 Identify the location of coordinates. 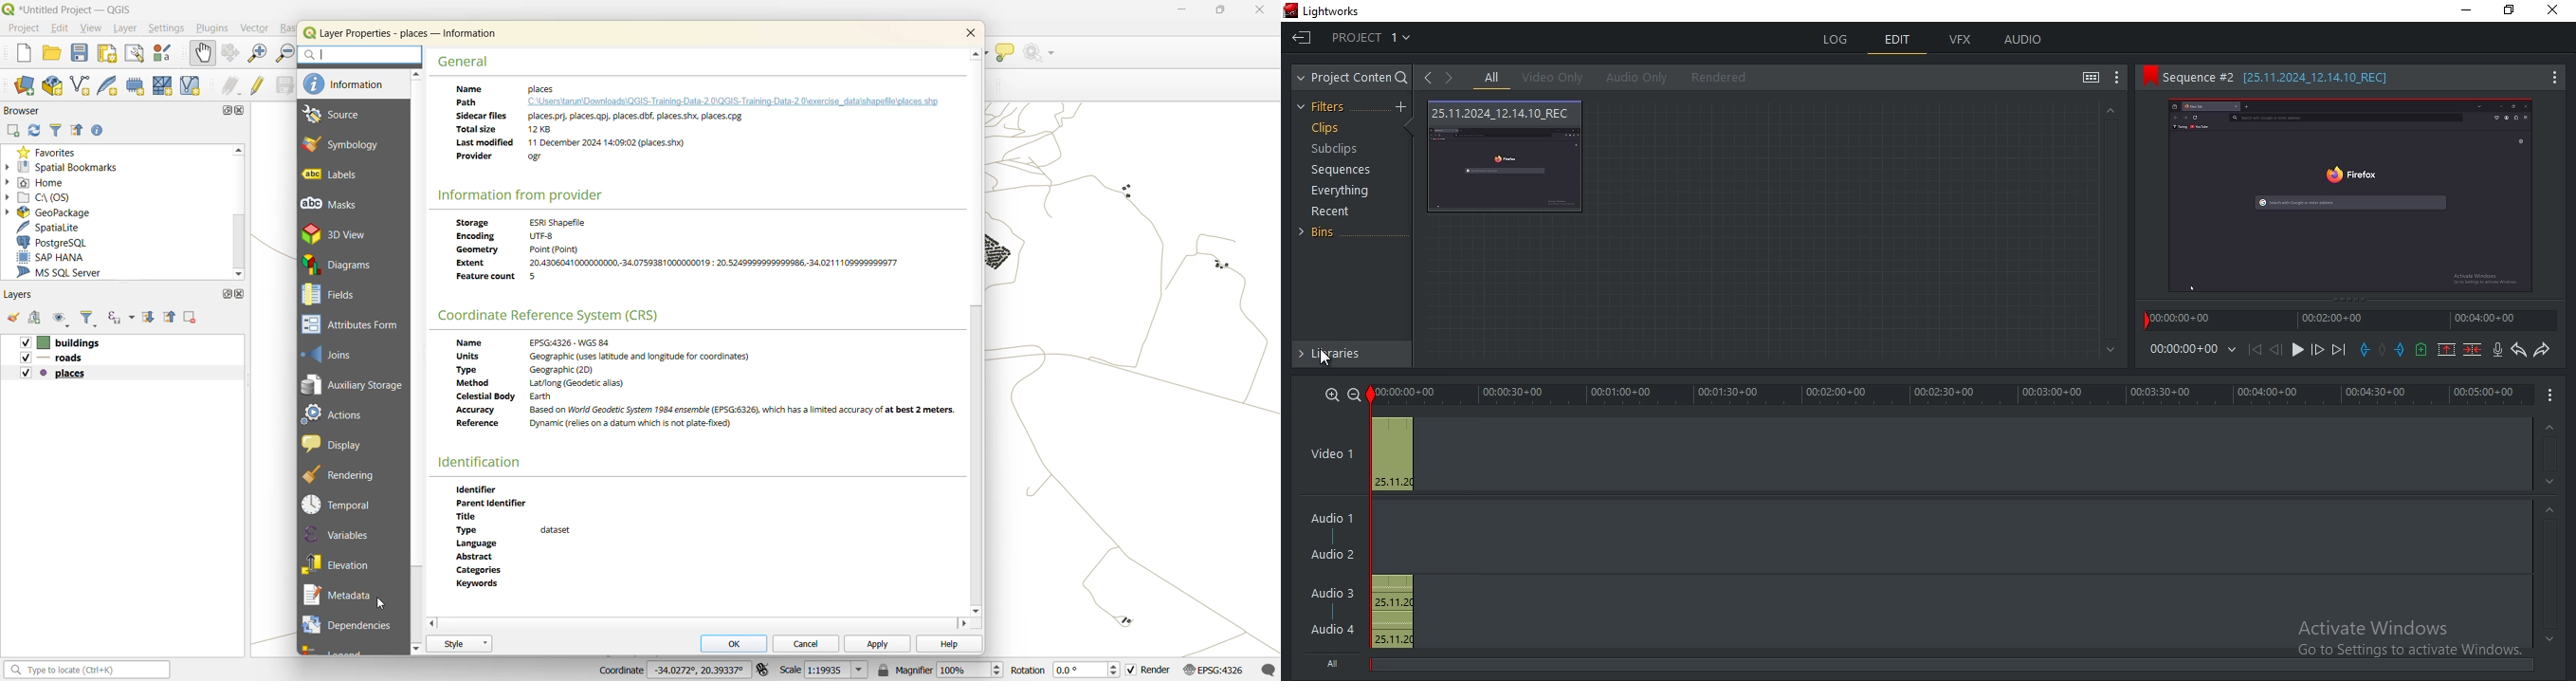
(671, 670).